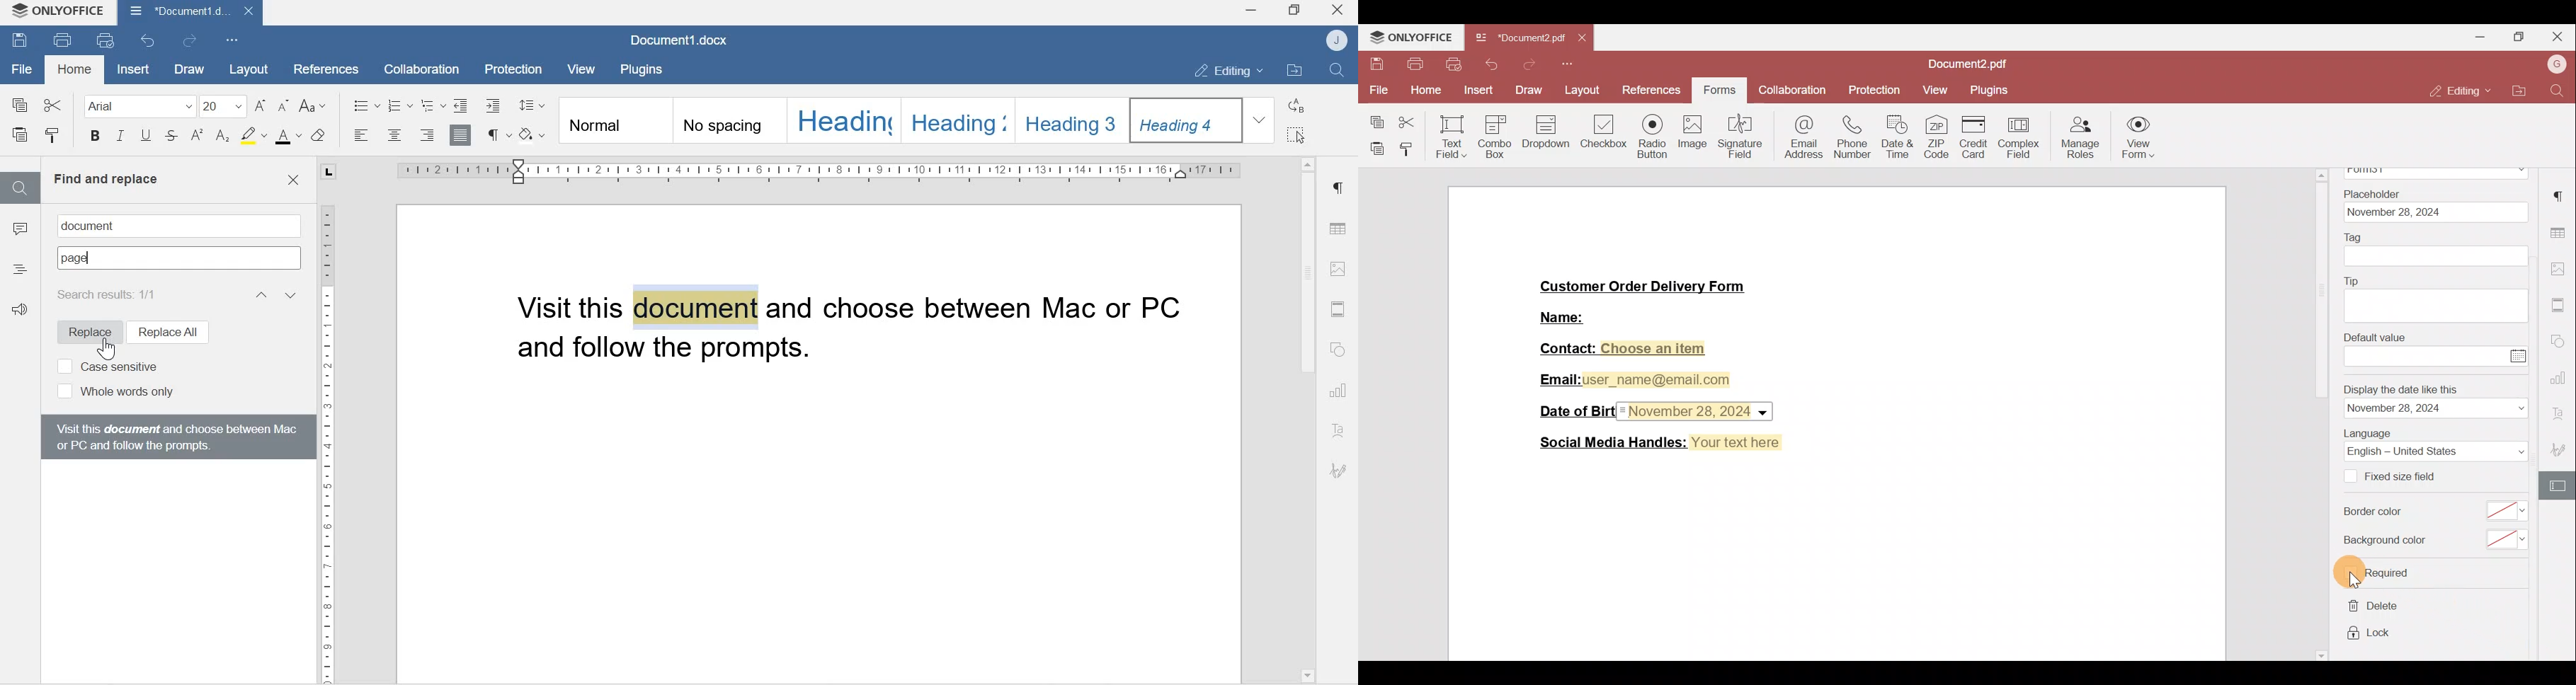 This screenshot has width=2576, height=700. Describe the element at coordinates (1632, 380) in the screenshot. I see `Email:user_name@email.com` at that location.